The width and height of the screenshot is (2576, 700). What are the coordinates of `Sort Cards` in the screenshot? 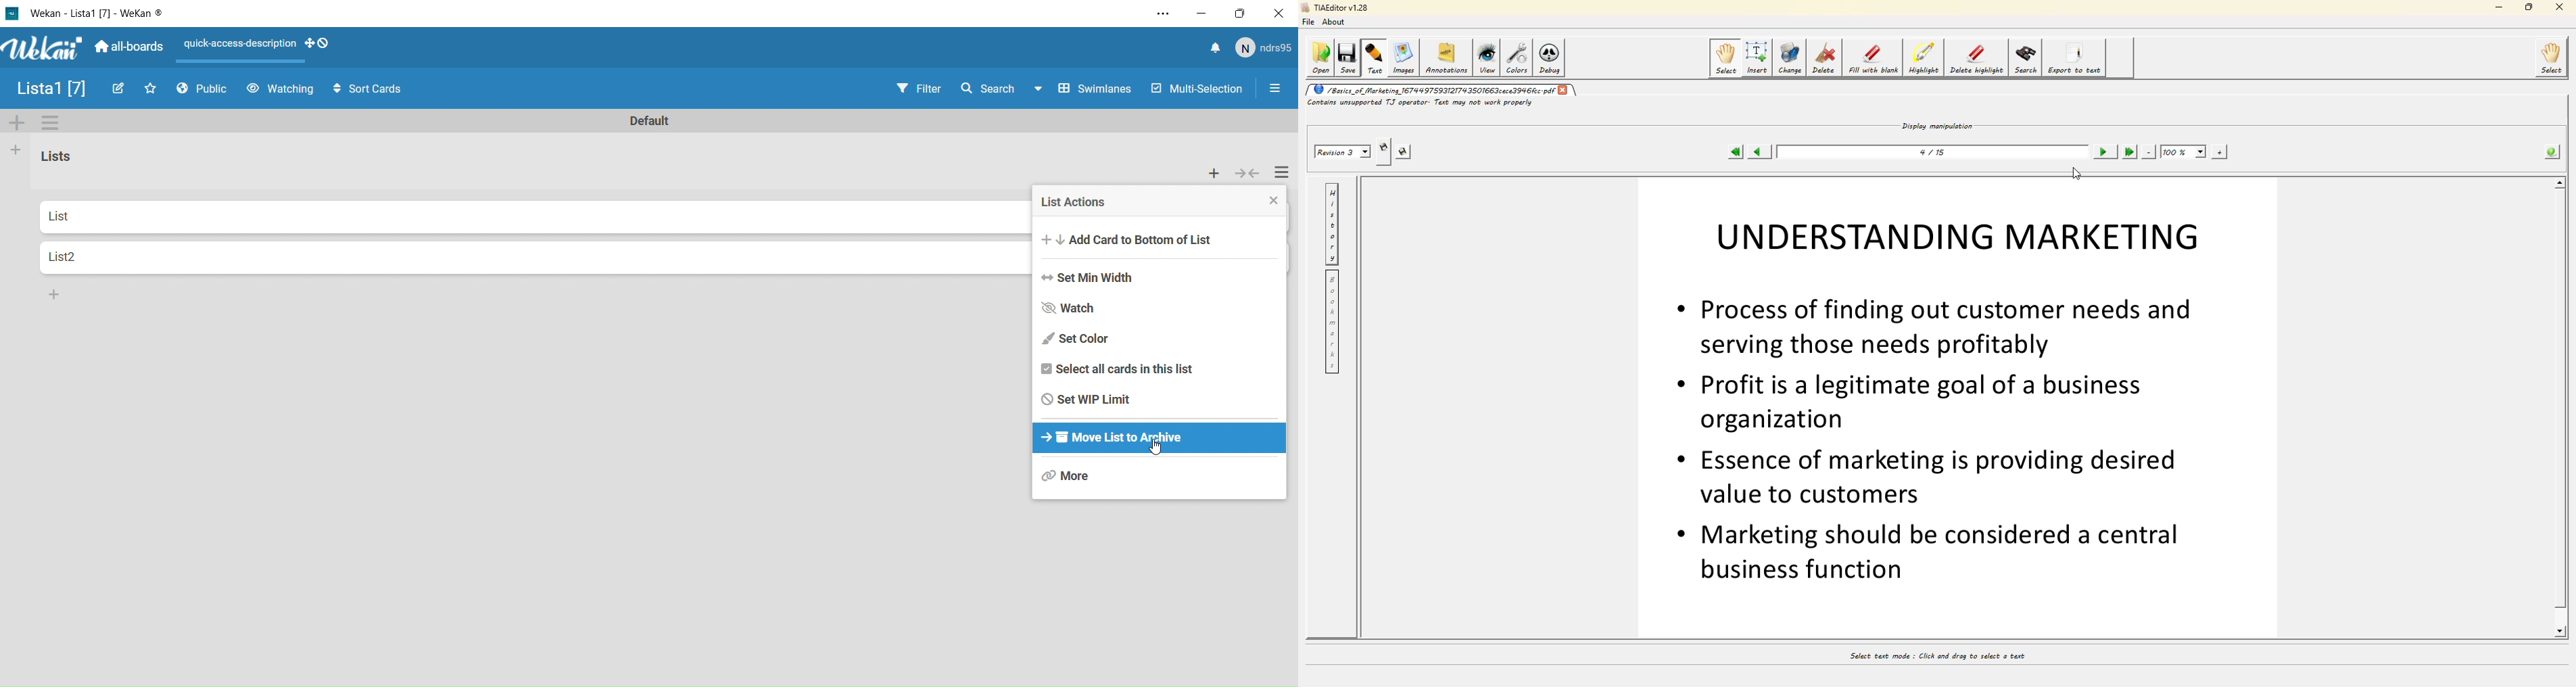 It's located at (374, 93).